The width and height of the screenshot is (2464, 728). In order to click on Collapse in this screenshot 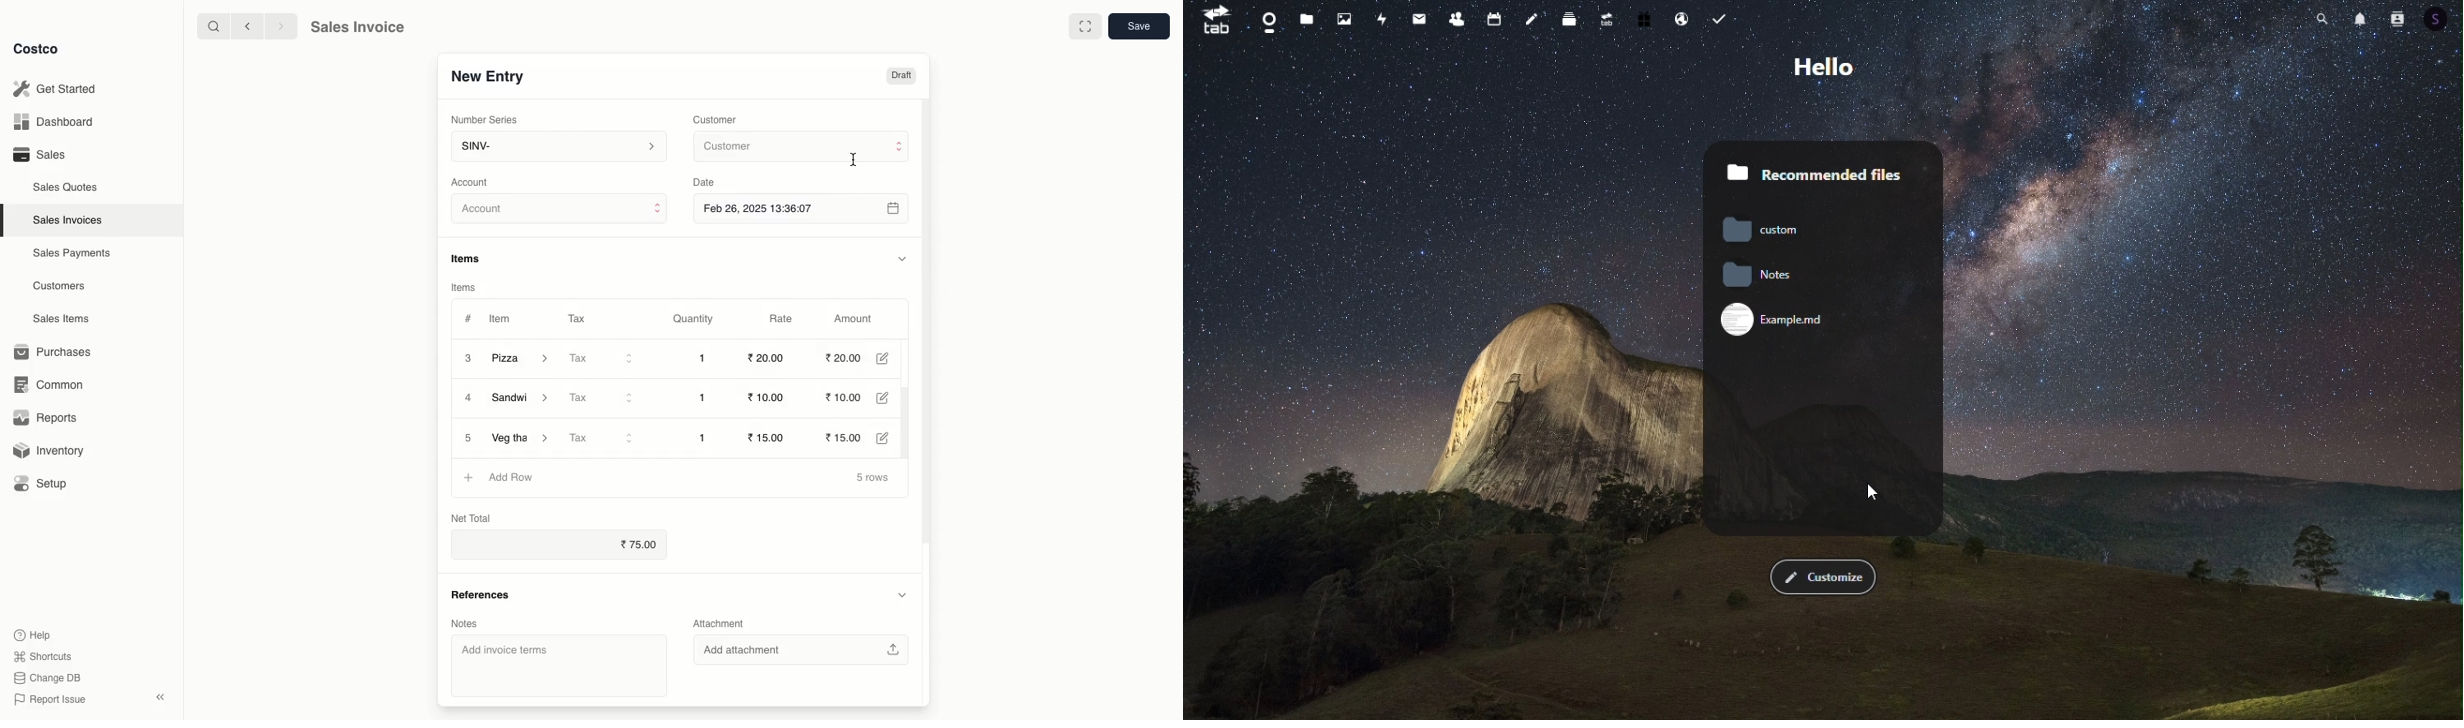, I will do `click(162, 698)`.